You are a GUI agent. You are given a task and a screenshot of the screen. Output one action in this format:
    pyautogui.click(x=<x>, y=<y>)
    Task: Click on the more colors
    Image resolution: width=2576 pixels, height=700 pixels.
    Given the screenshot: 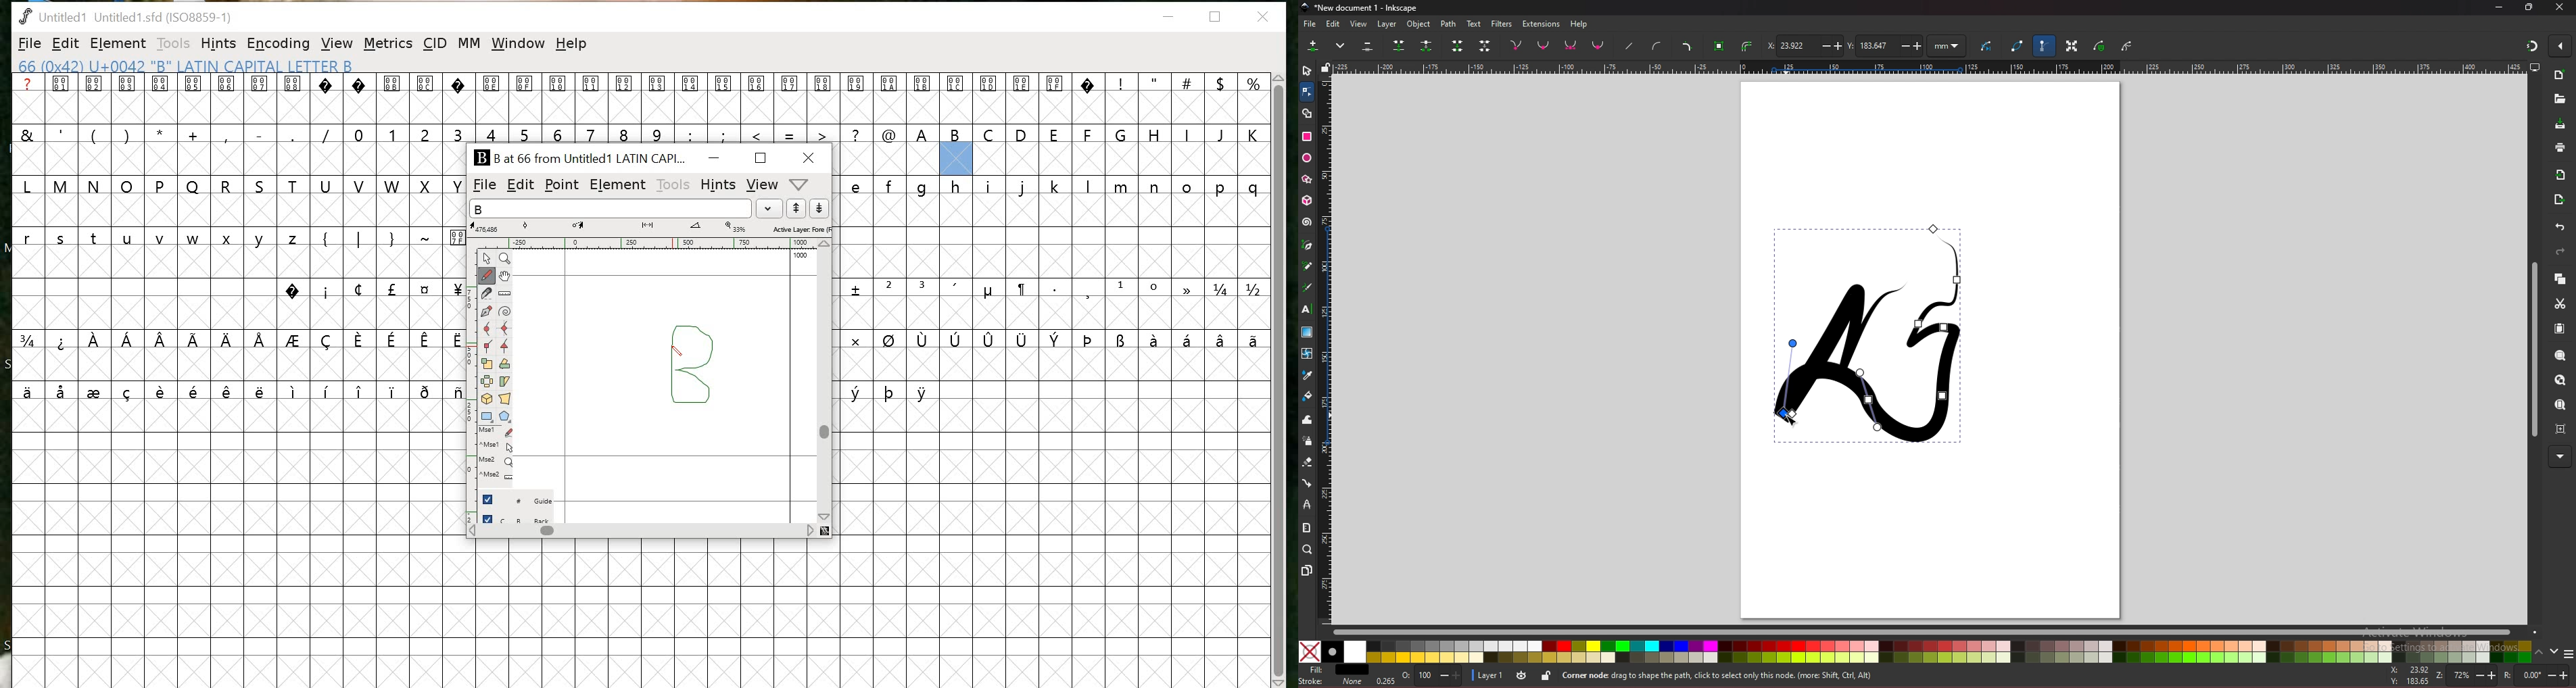 What is the action you would take?
    pyautogui.click(x=2568, y=652)
    